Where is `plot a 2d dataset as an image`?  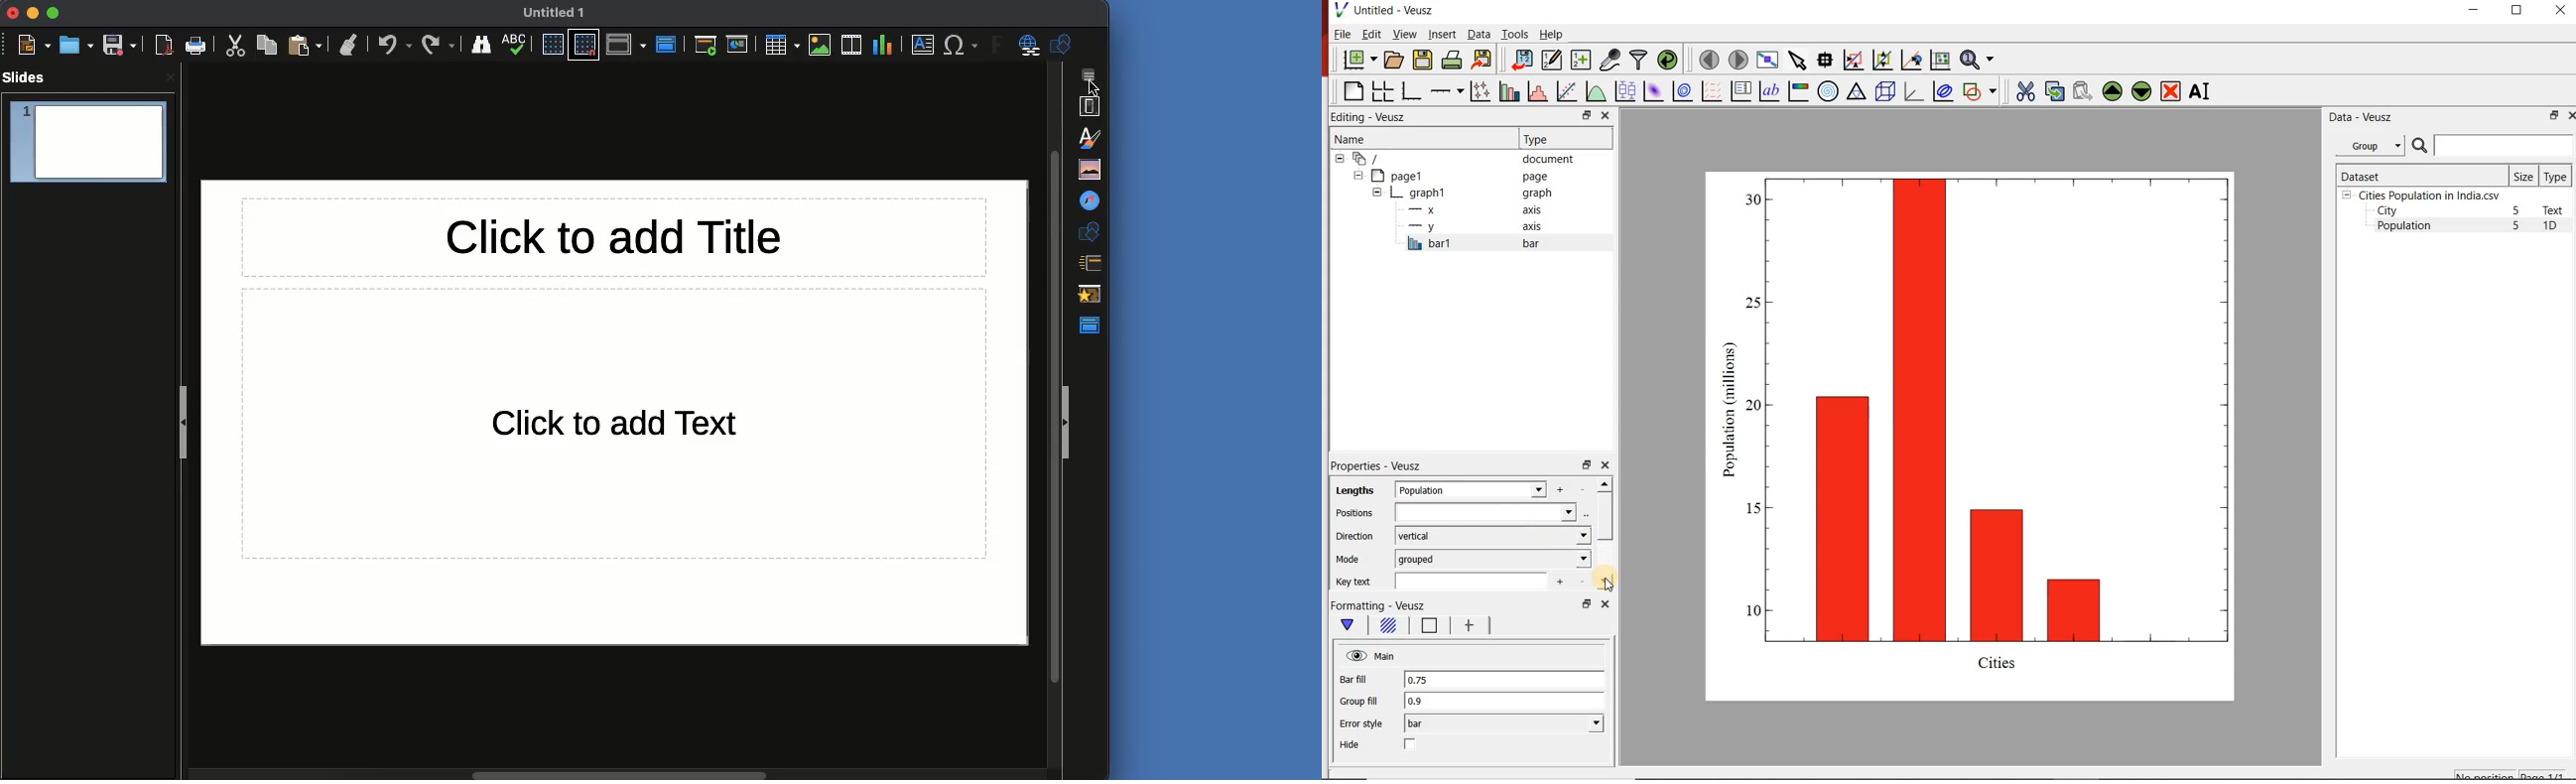
plot a 2d dataset as an image is located at coordinates (1652, 90).